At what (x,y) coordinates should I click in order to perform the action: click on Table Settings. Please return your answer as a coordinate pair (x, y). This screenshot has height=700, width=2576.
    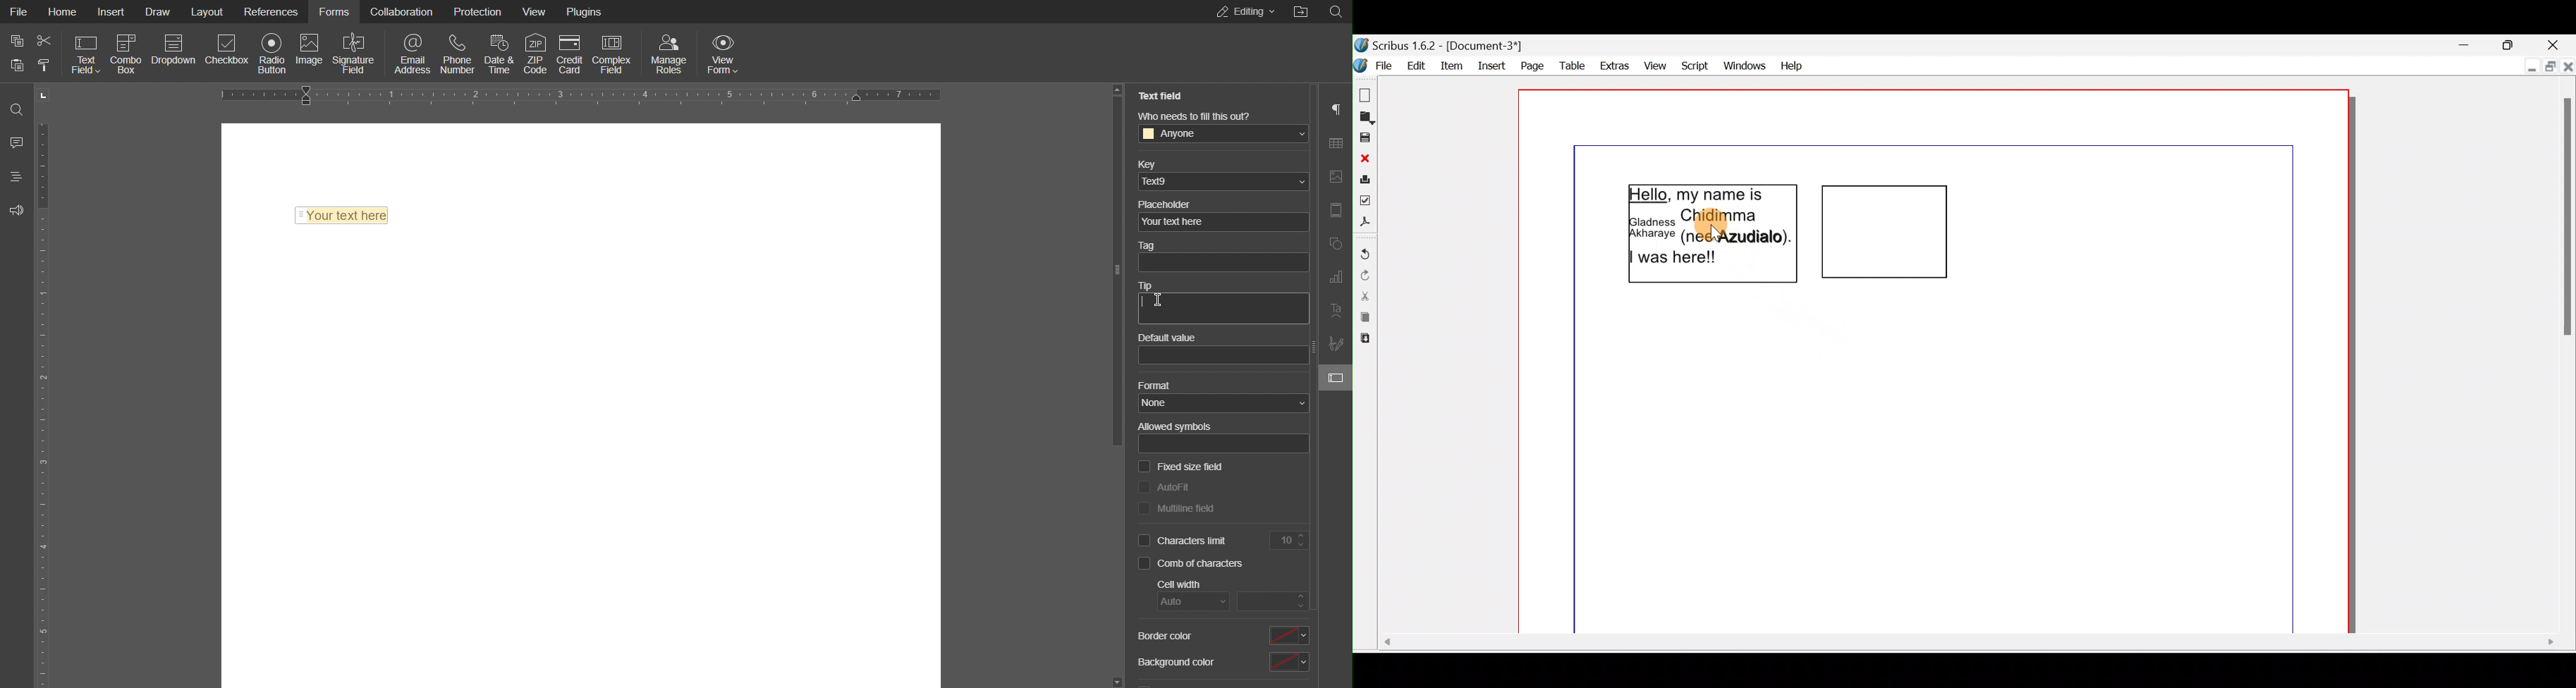
    Looking at the image, I should click on (1334, 142).